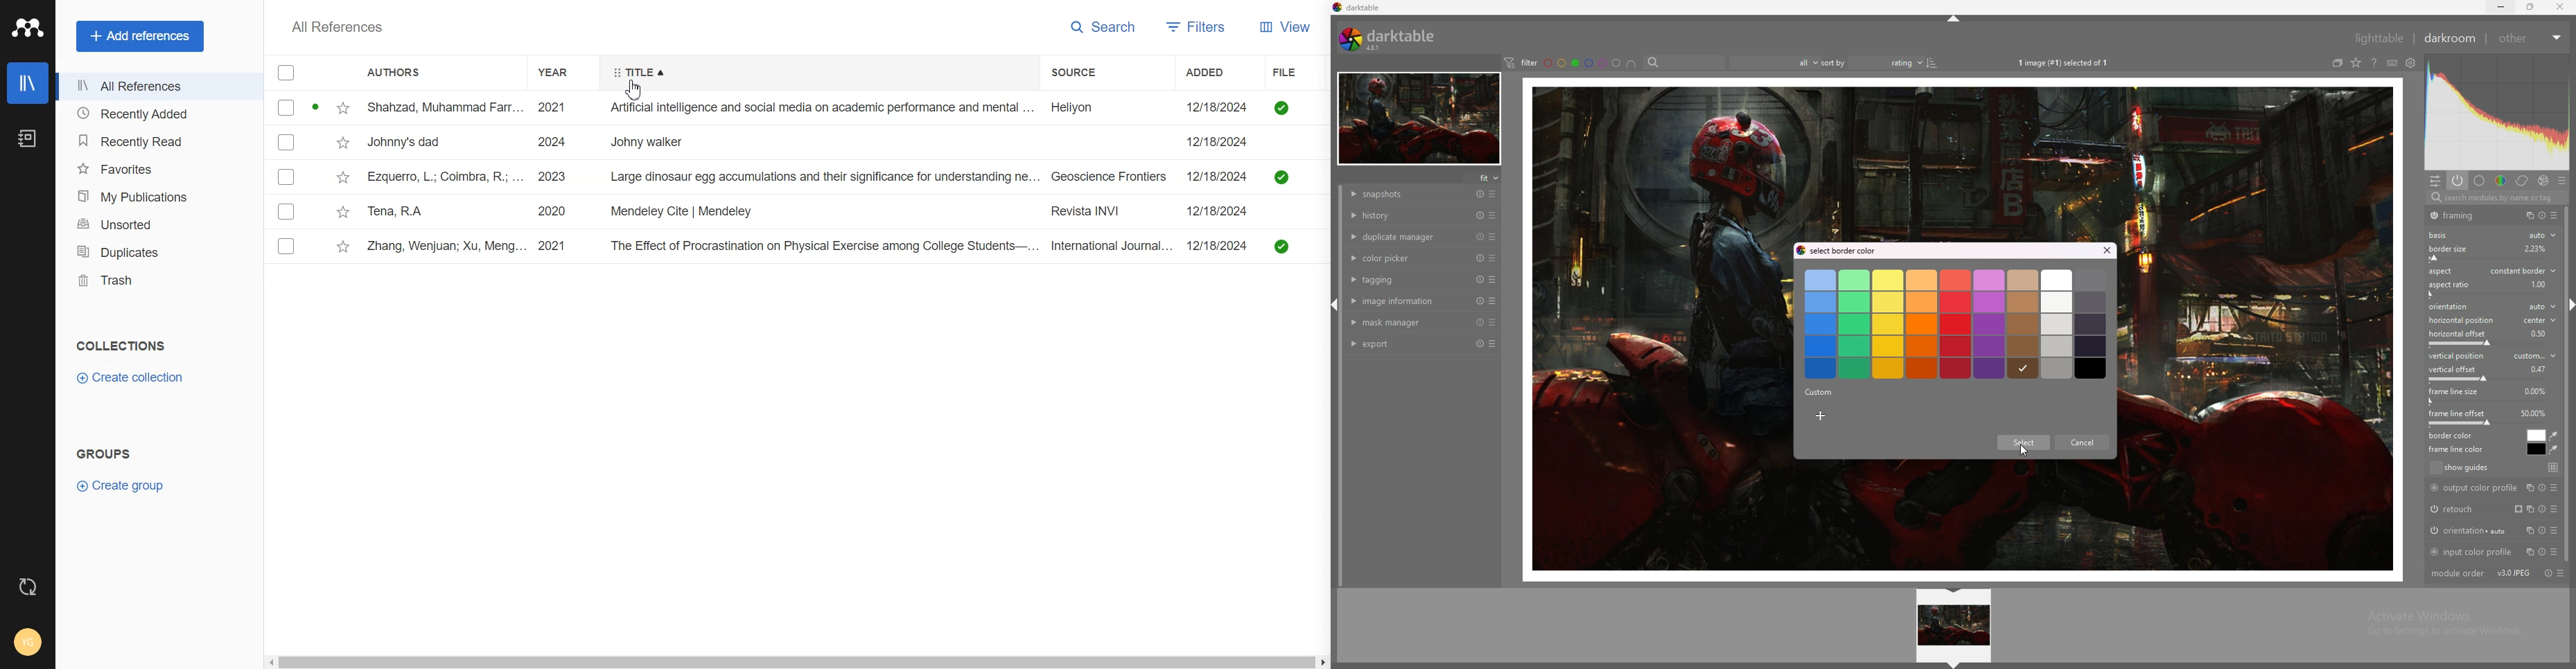  I want to click on Duplicates, so click(158, 253).